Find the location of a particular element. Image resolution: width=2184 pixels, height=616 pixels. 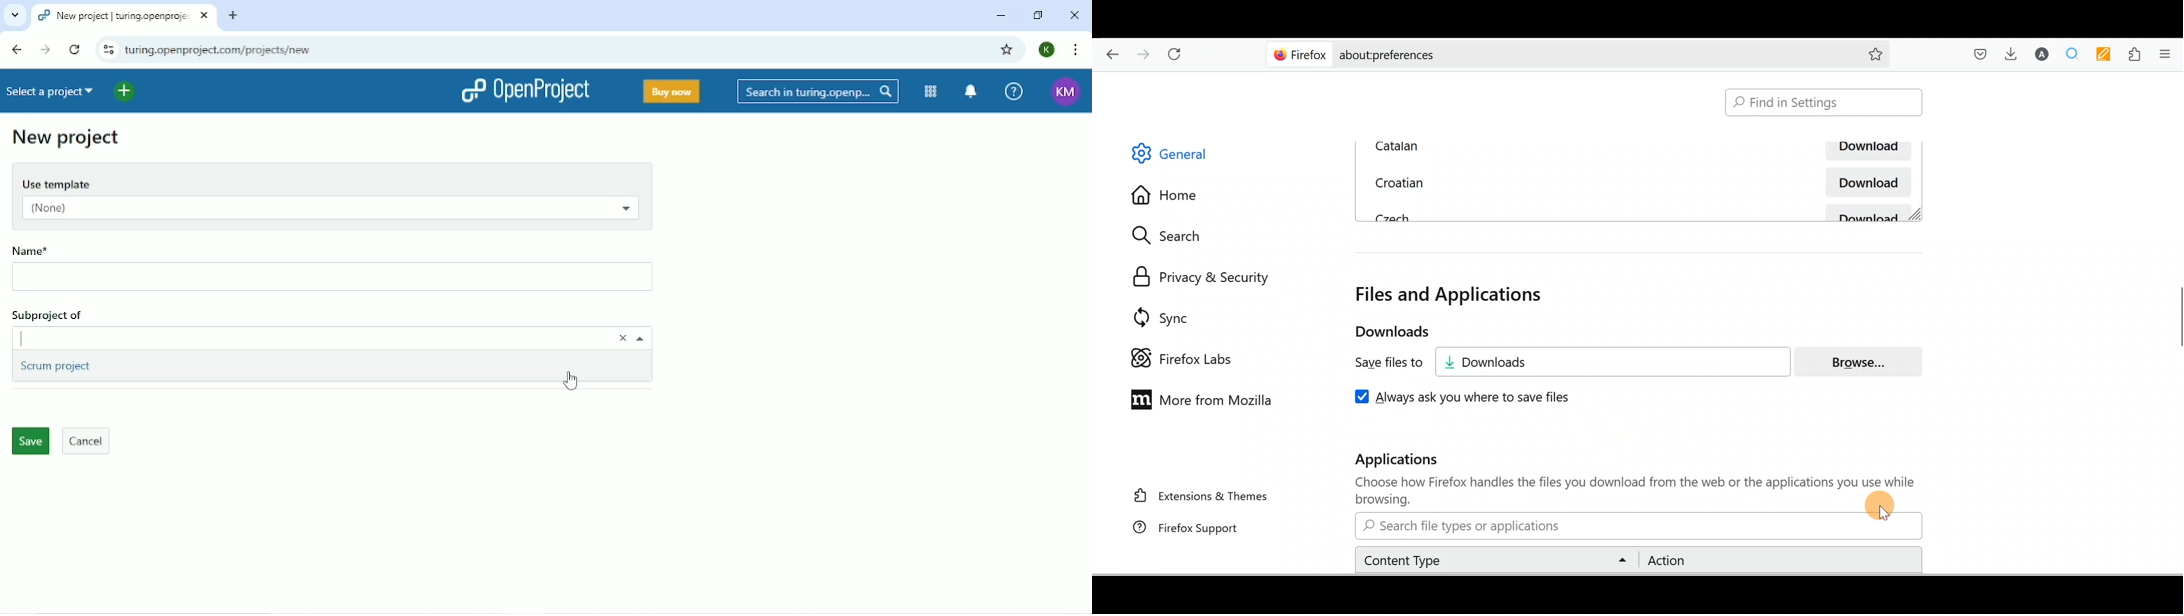

(None) is located at coordinates (327, 210).